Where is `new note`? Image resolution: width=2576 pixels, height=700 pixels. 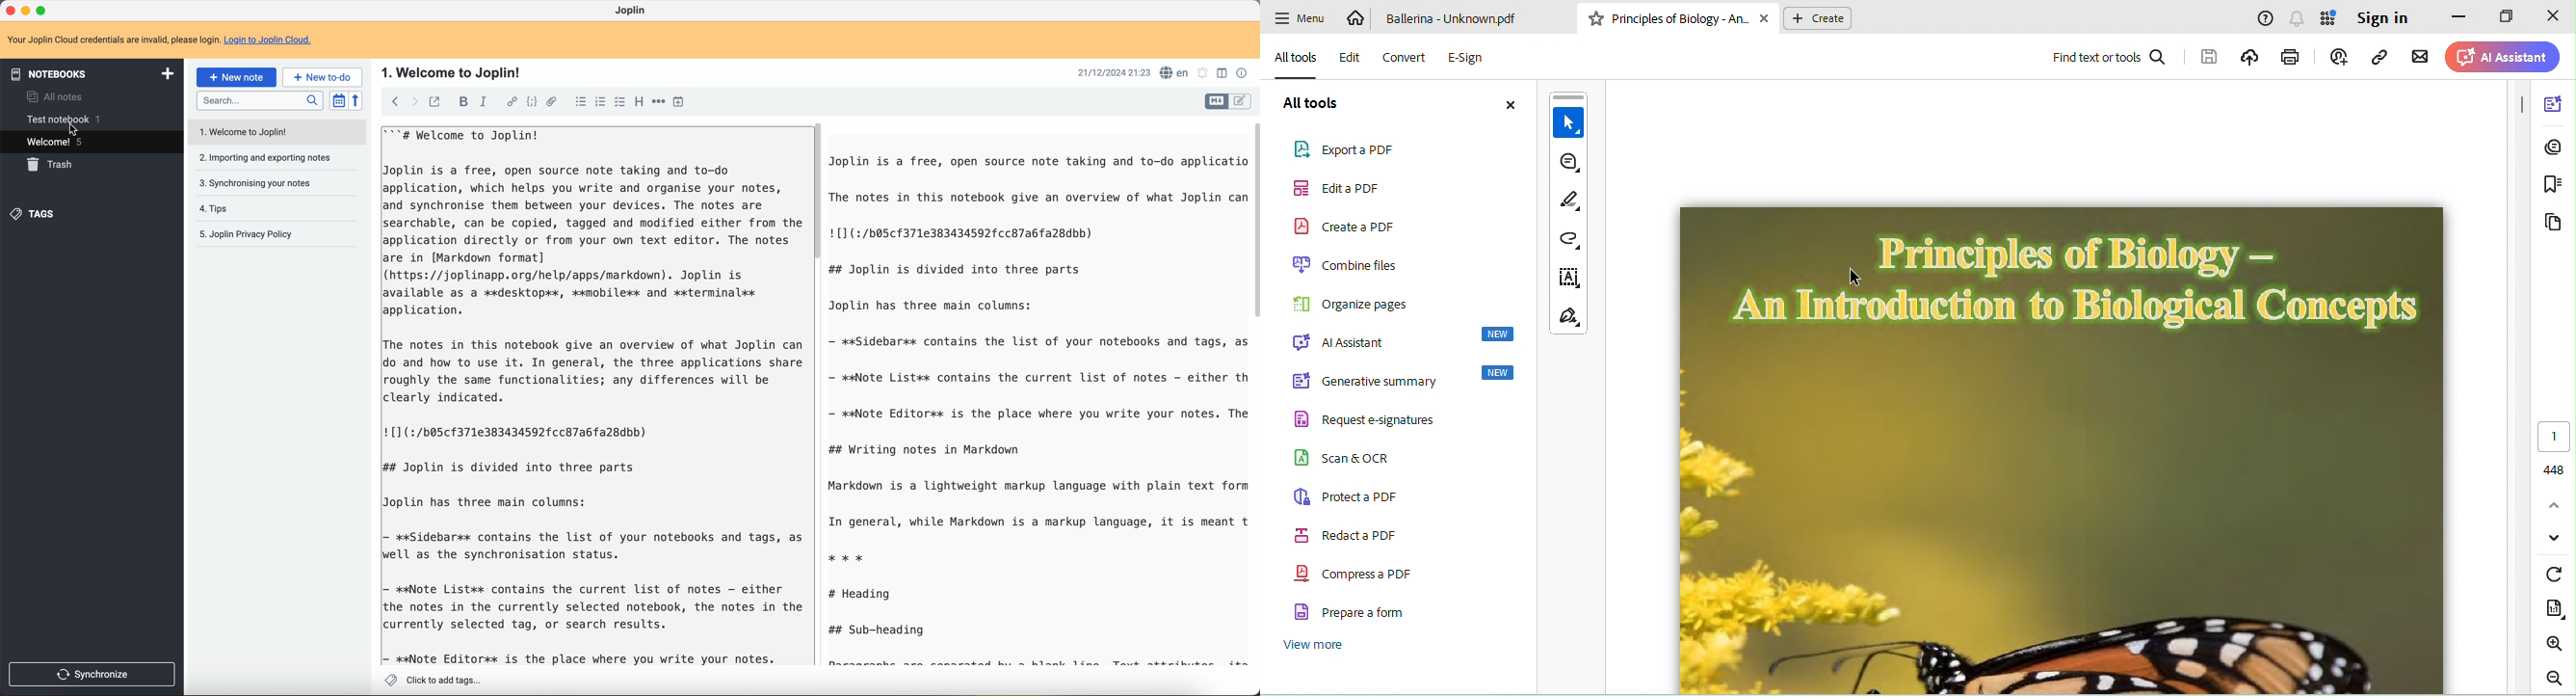 new note is located at coordinates (236, 77).